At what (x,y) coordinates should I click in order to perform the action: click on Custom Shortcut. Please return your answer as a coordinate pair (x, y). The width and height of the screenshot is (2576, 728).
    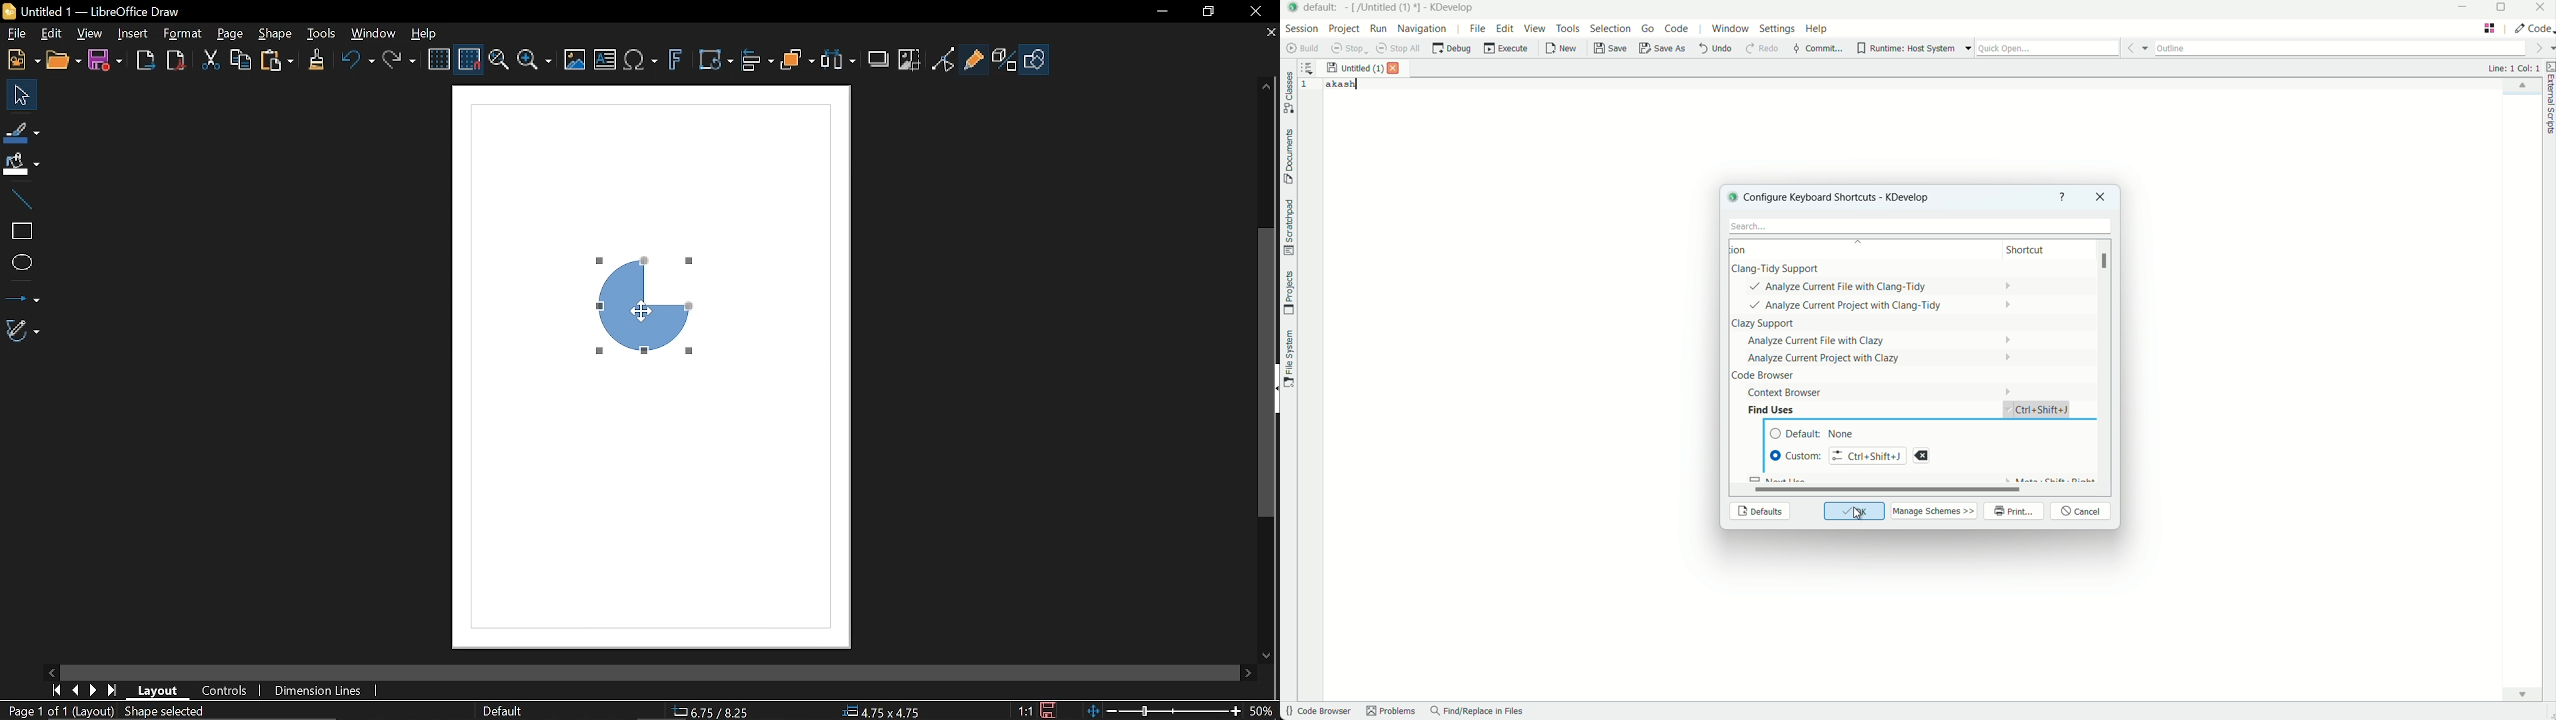
    Looking at the image, I should click on (1797, 455).